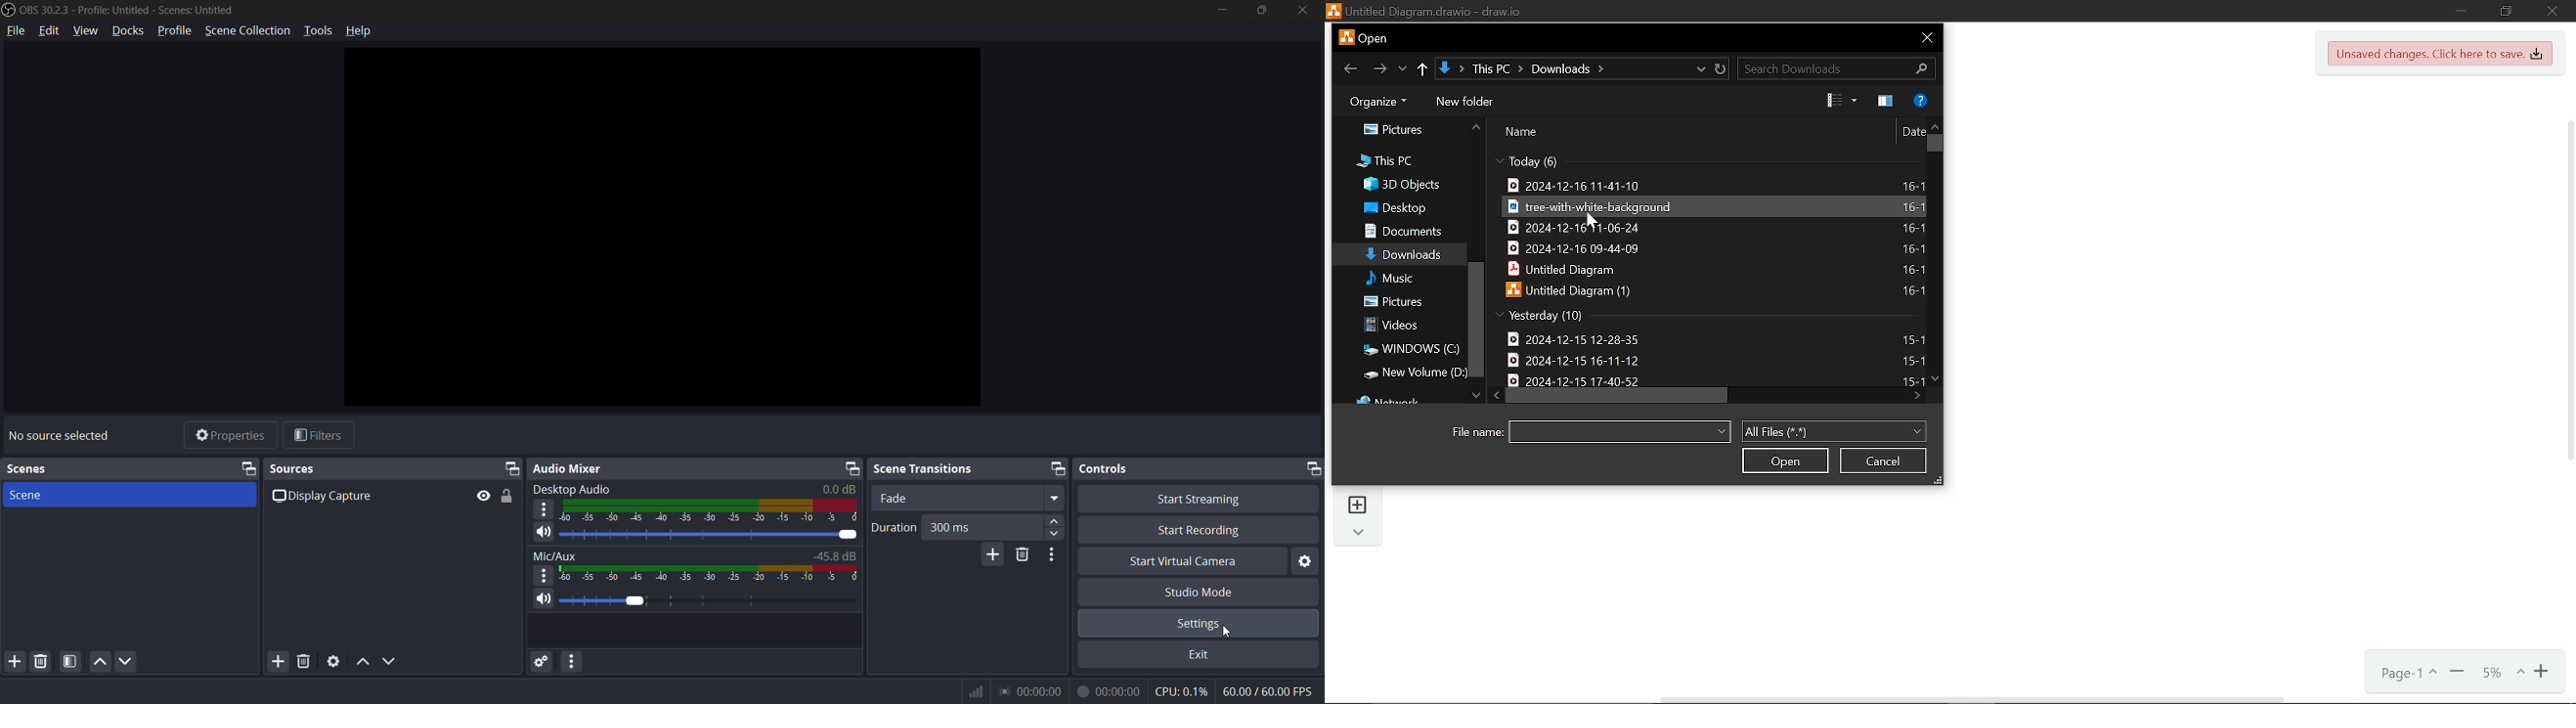  I want to click on decrease value, so click(1055, 536).